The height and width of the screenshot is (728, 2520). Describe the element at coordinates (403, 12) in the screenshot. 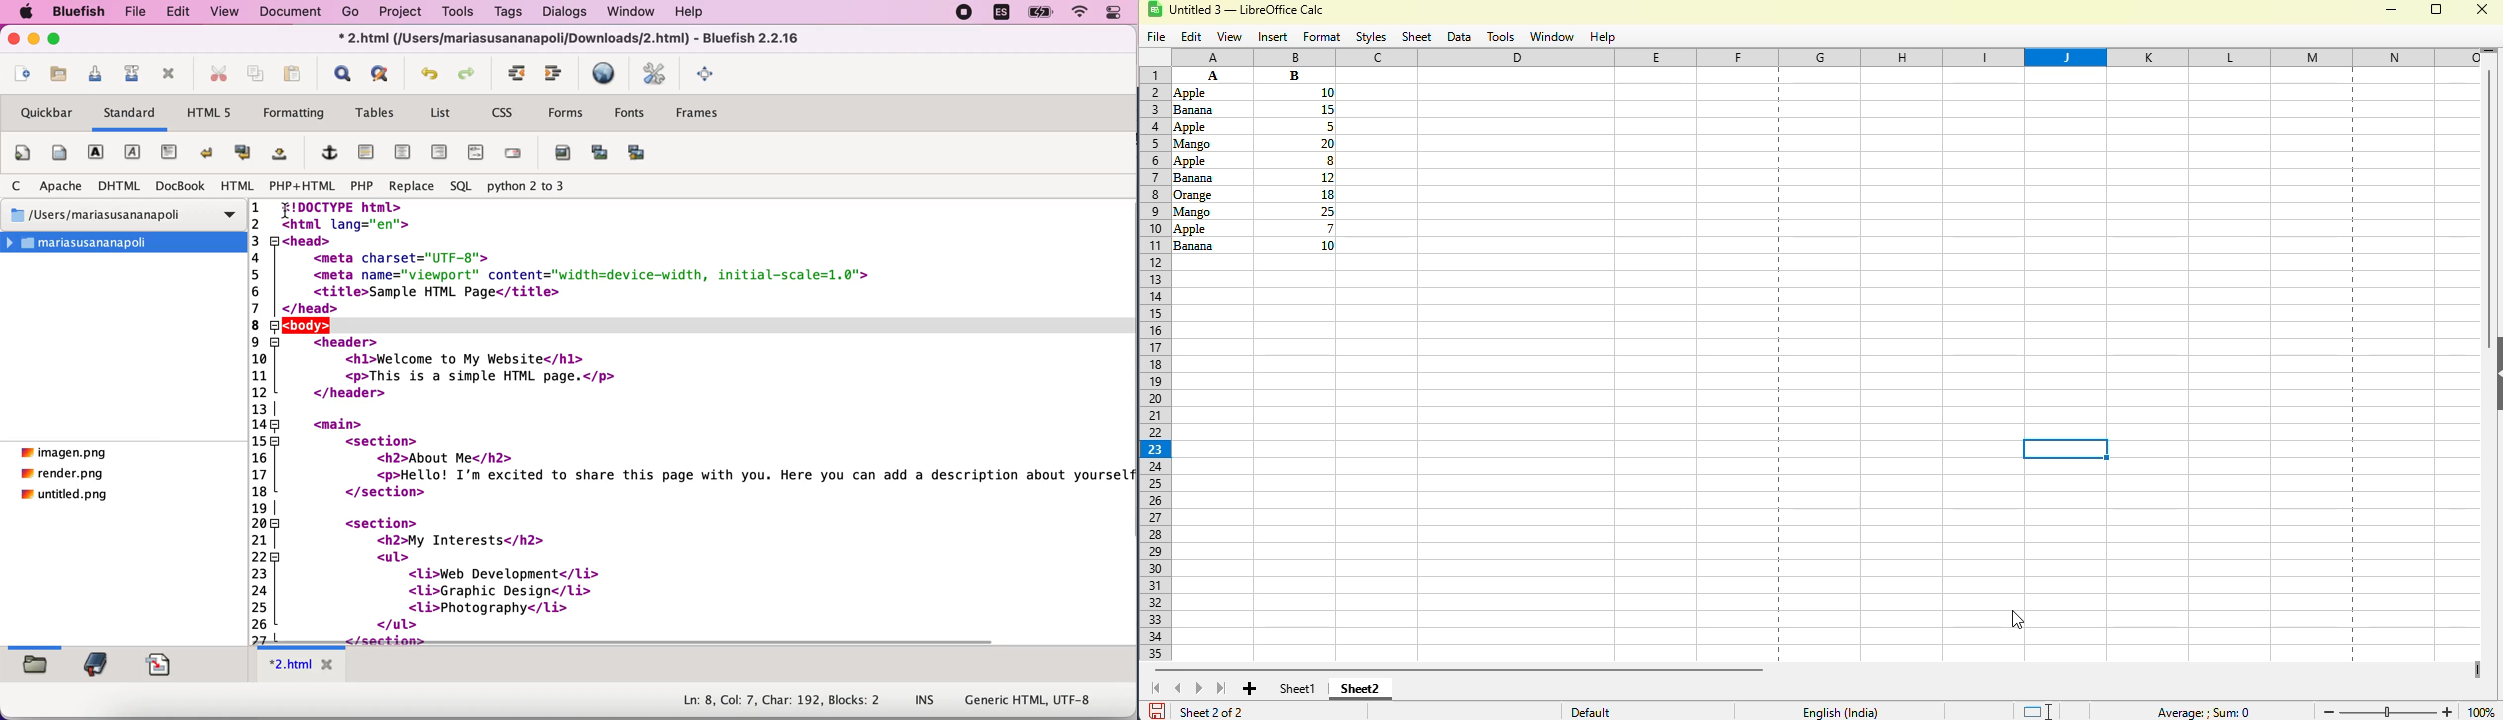

I see `project` at that location.